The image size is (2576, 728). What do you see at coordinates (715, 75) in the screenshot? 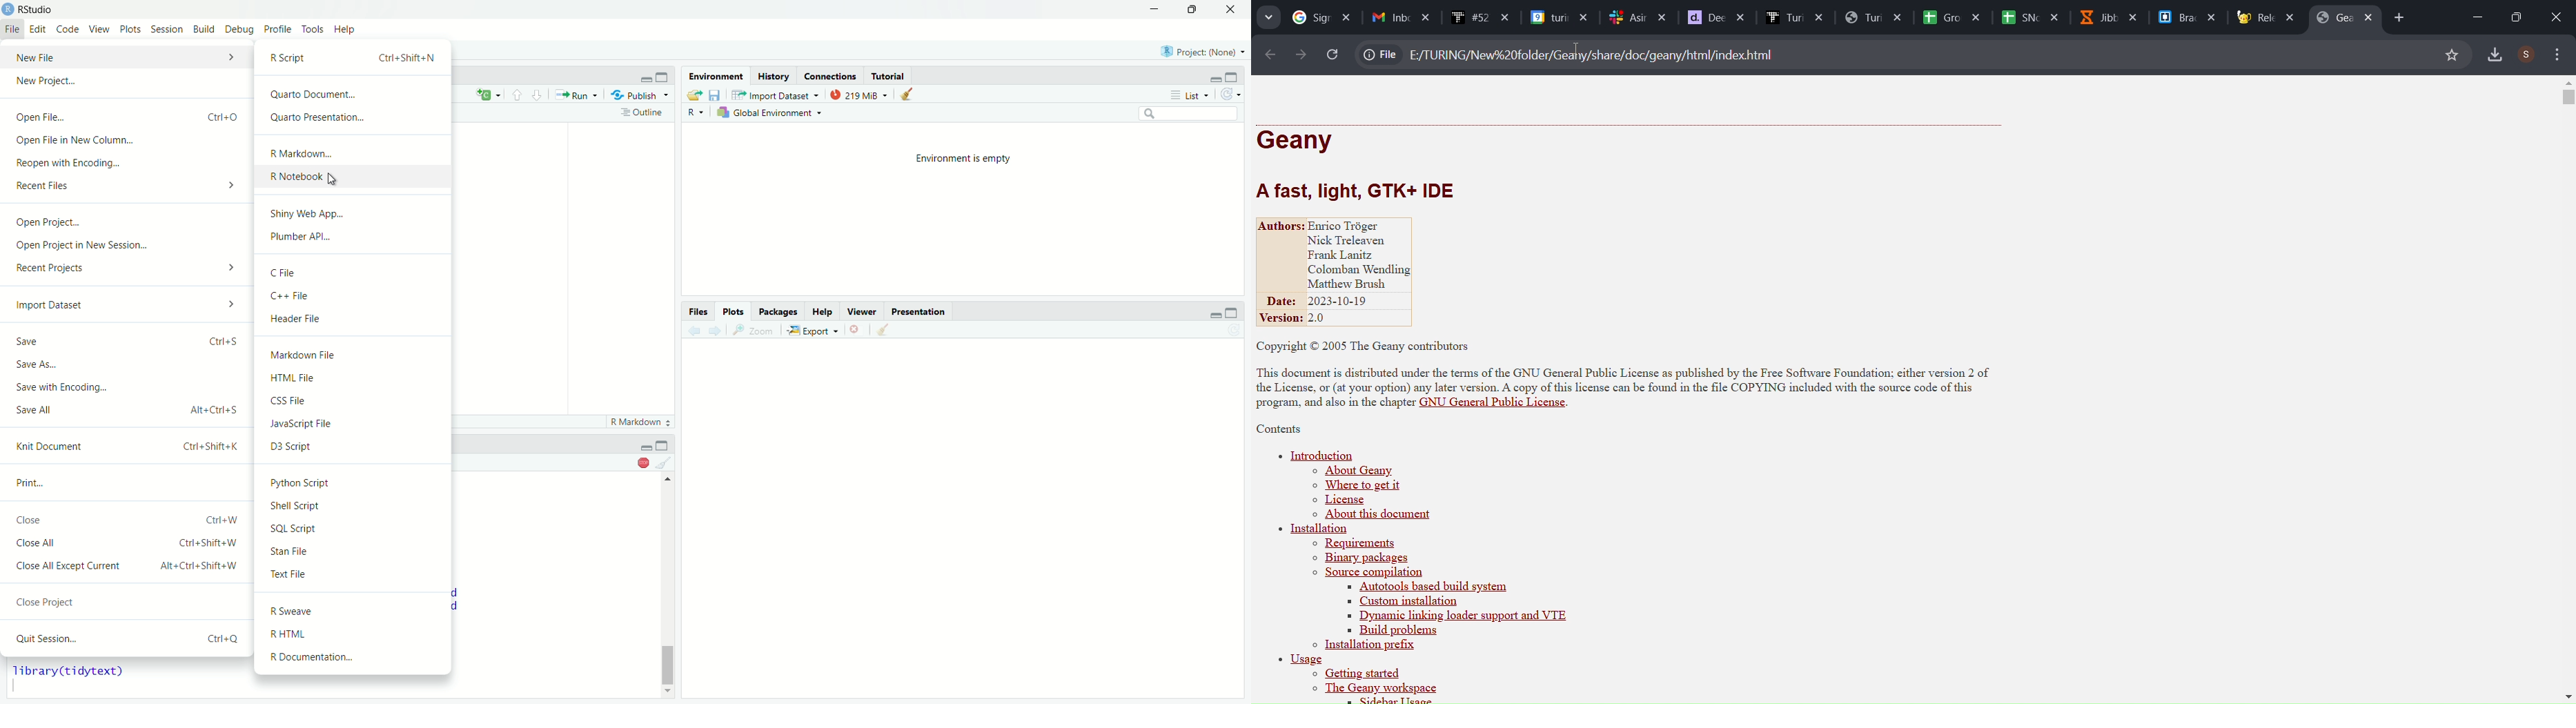
I see `Environment` at bounding box center [715, 75].